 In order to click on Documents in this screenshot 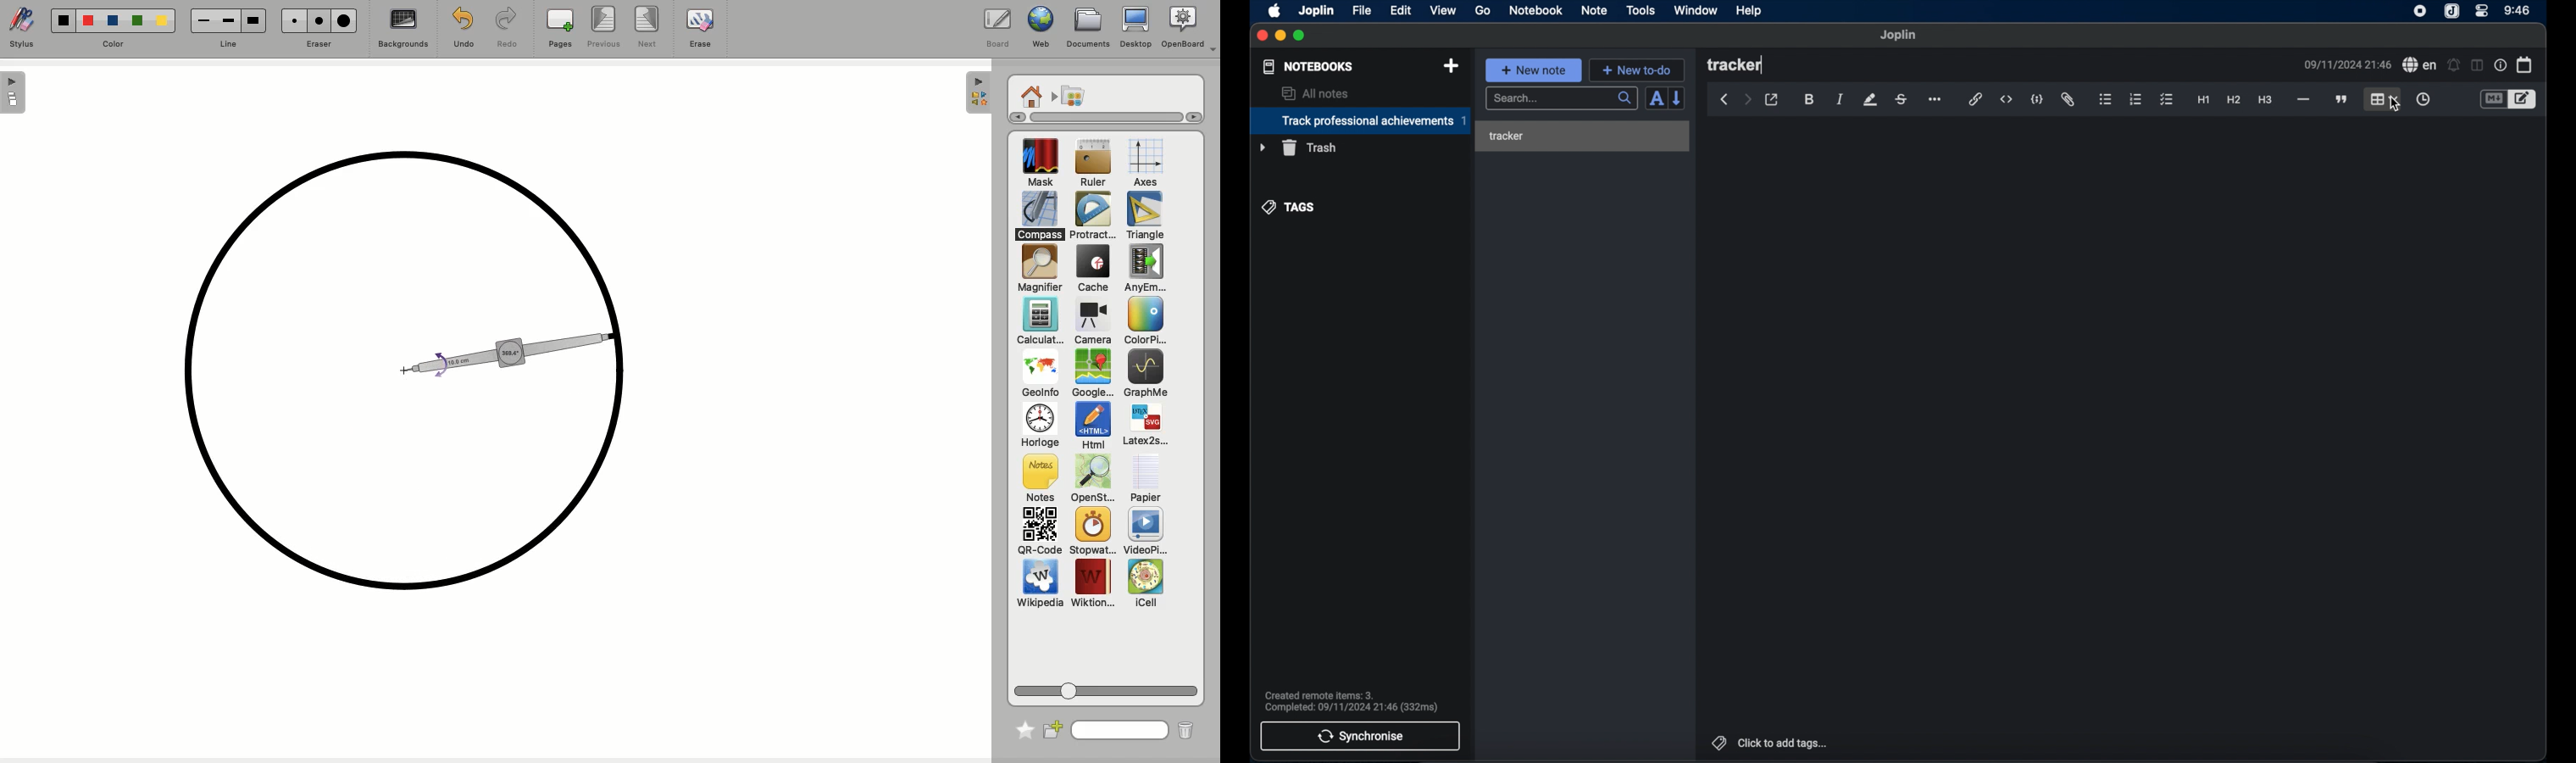, I will do `click(1088, 28)`.